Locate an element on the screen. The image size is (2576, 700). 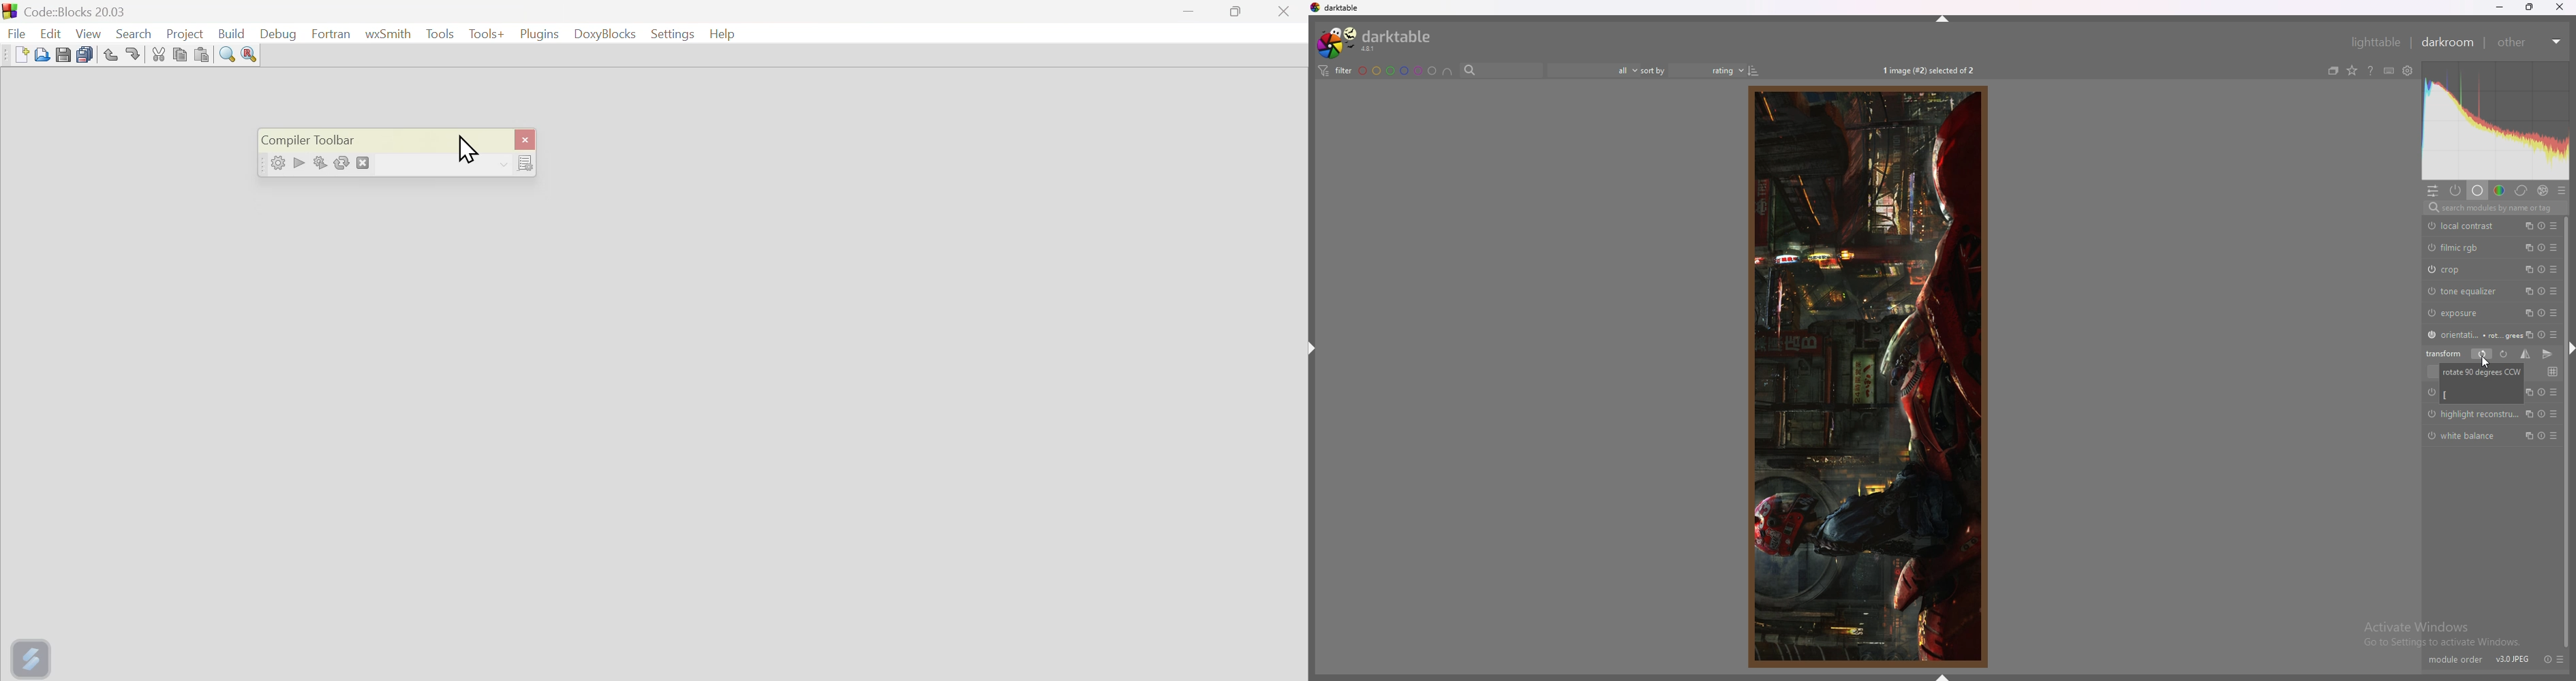
 is located at coordinates (228, 55).